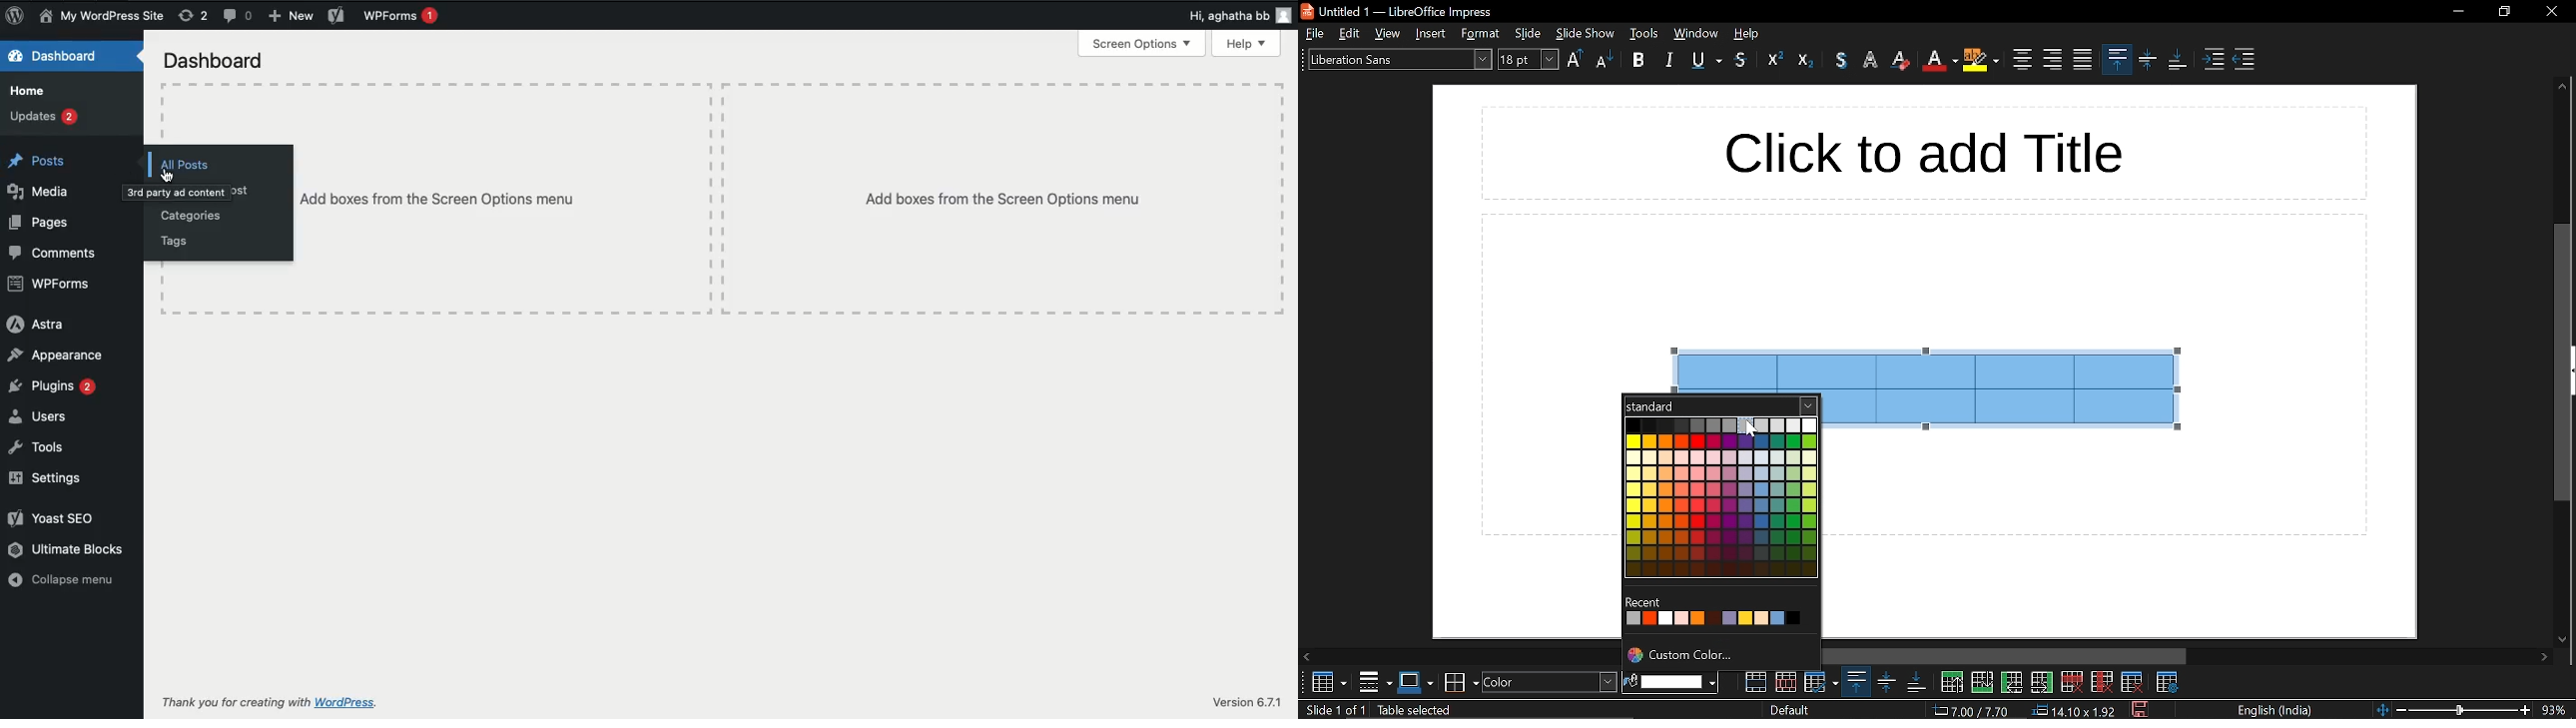 The width and height of the screenshot is (2576, 728). Describe the element at coordinates (2100, 681) in the screenshot. I see `delete column` at that location.